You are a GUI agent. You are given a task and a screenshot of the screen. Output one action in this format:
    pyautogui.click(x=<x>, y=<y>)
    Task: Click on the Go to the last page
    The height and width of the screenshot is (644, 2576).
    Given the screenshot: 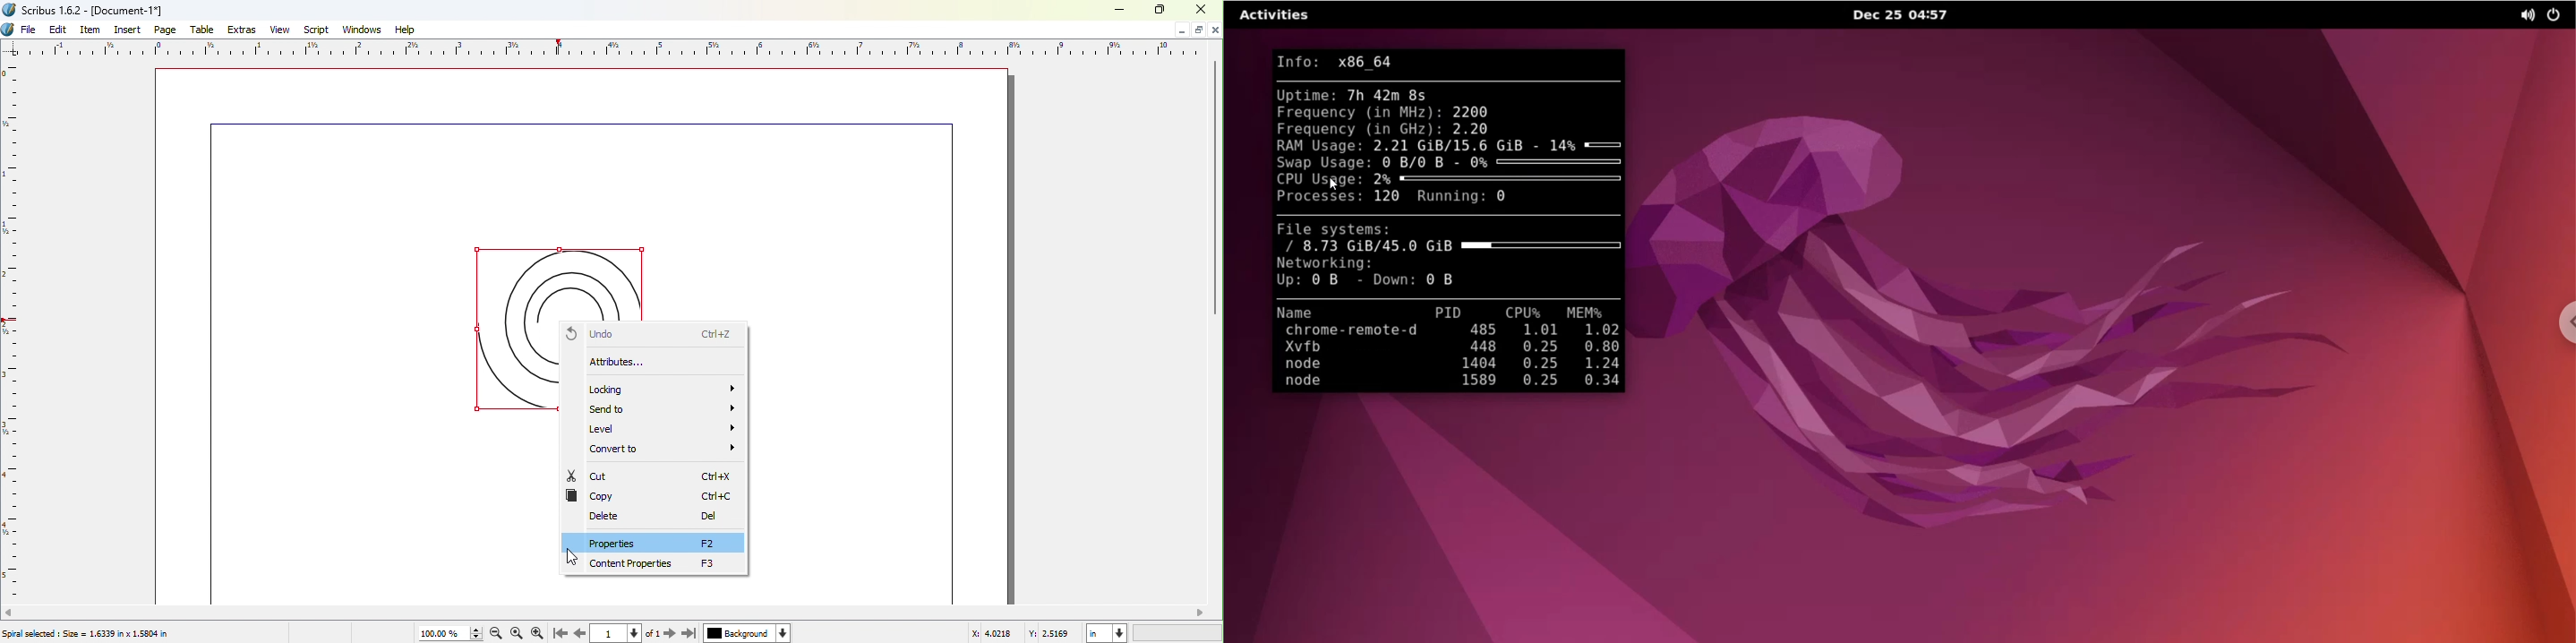 What is the action you would take?
    pyautogui.click(x=558, y=634)
    